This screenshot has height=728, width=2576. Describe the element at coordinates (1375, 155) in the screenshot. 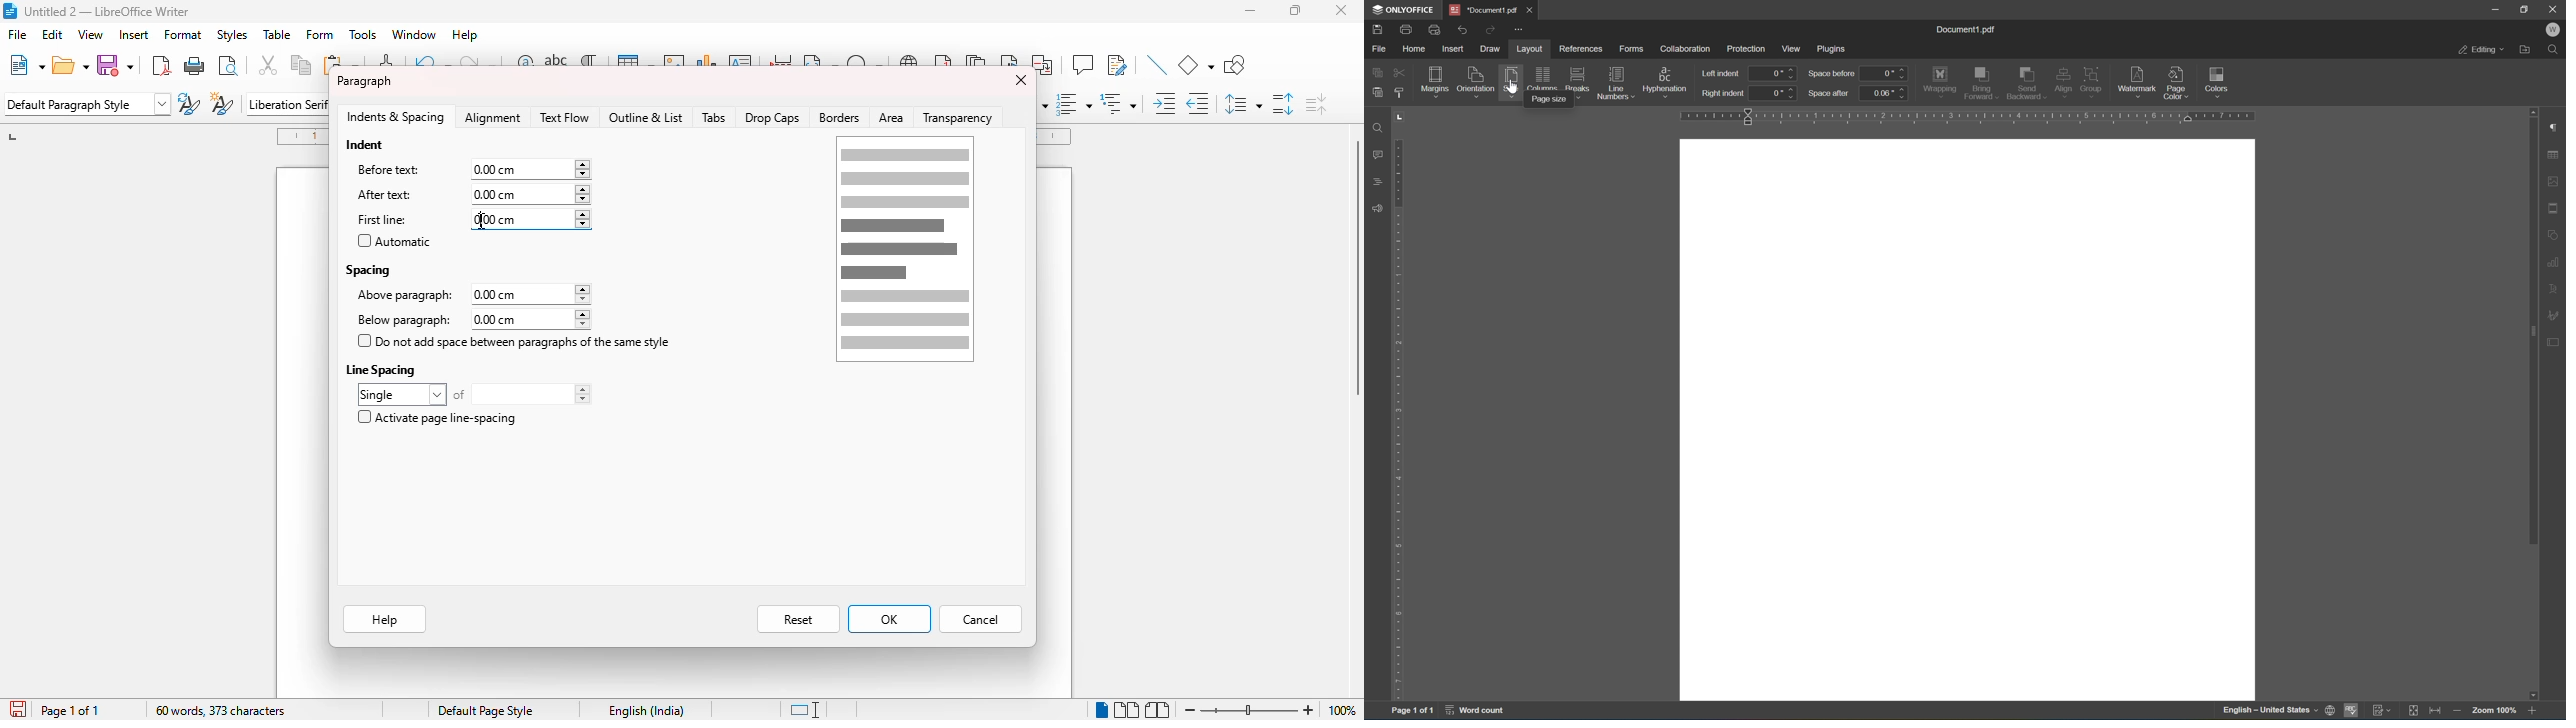

I see `comments` at that location.